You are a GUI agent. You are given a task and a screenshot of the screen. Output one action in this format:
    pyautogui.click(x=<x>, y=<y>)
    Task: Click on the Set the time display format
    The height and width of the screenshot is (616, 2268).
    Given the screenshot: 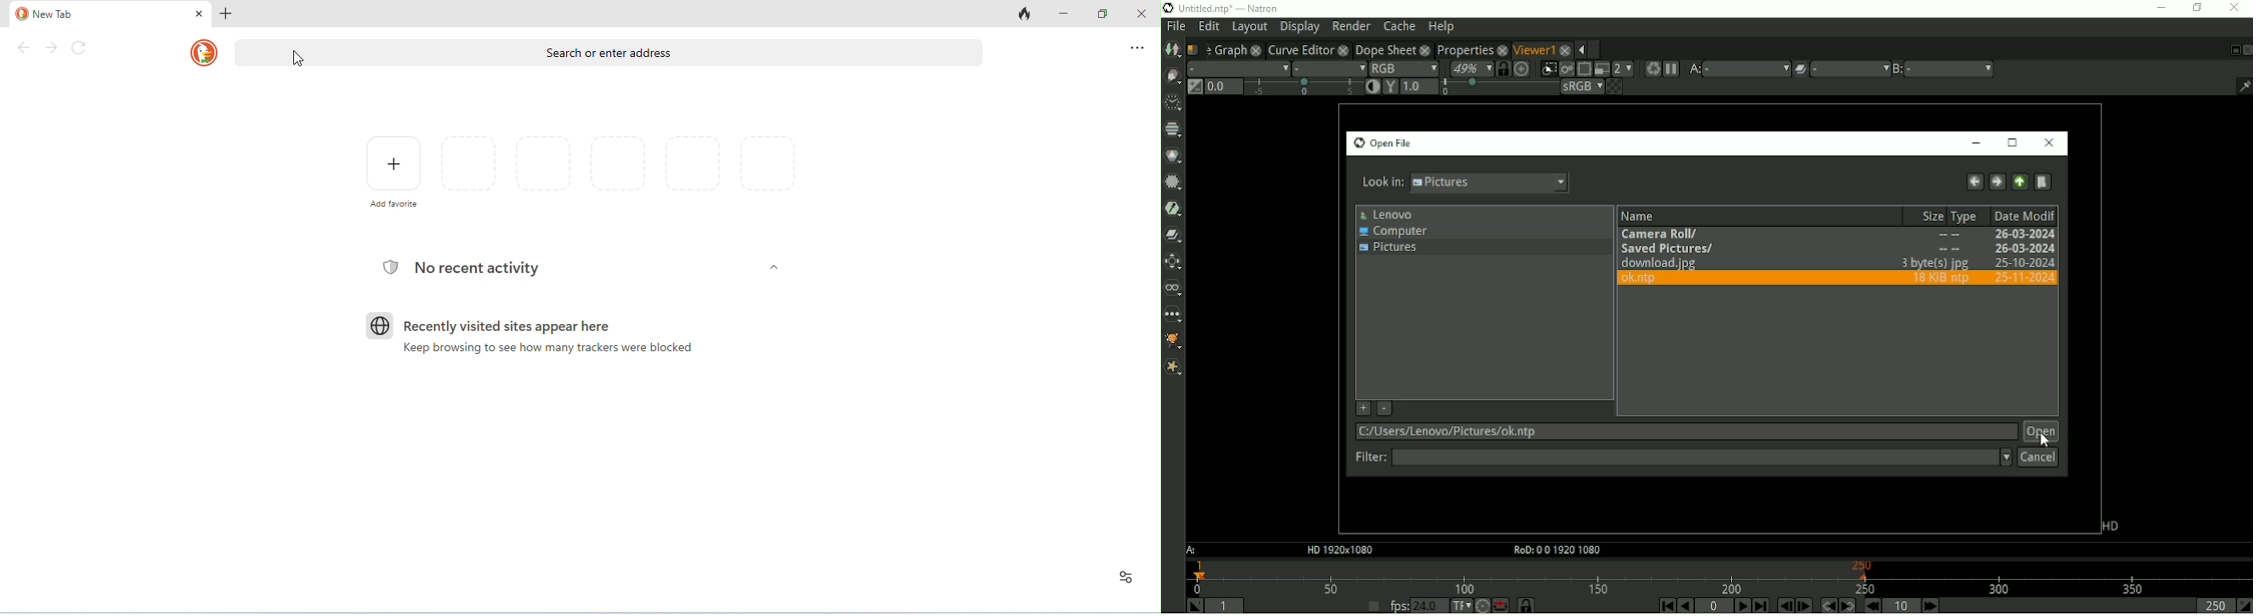 What is the action you would take?
    pyautogui.click(x=1460, y=604)
    